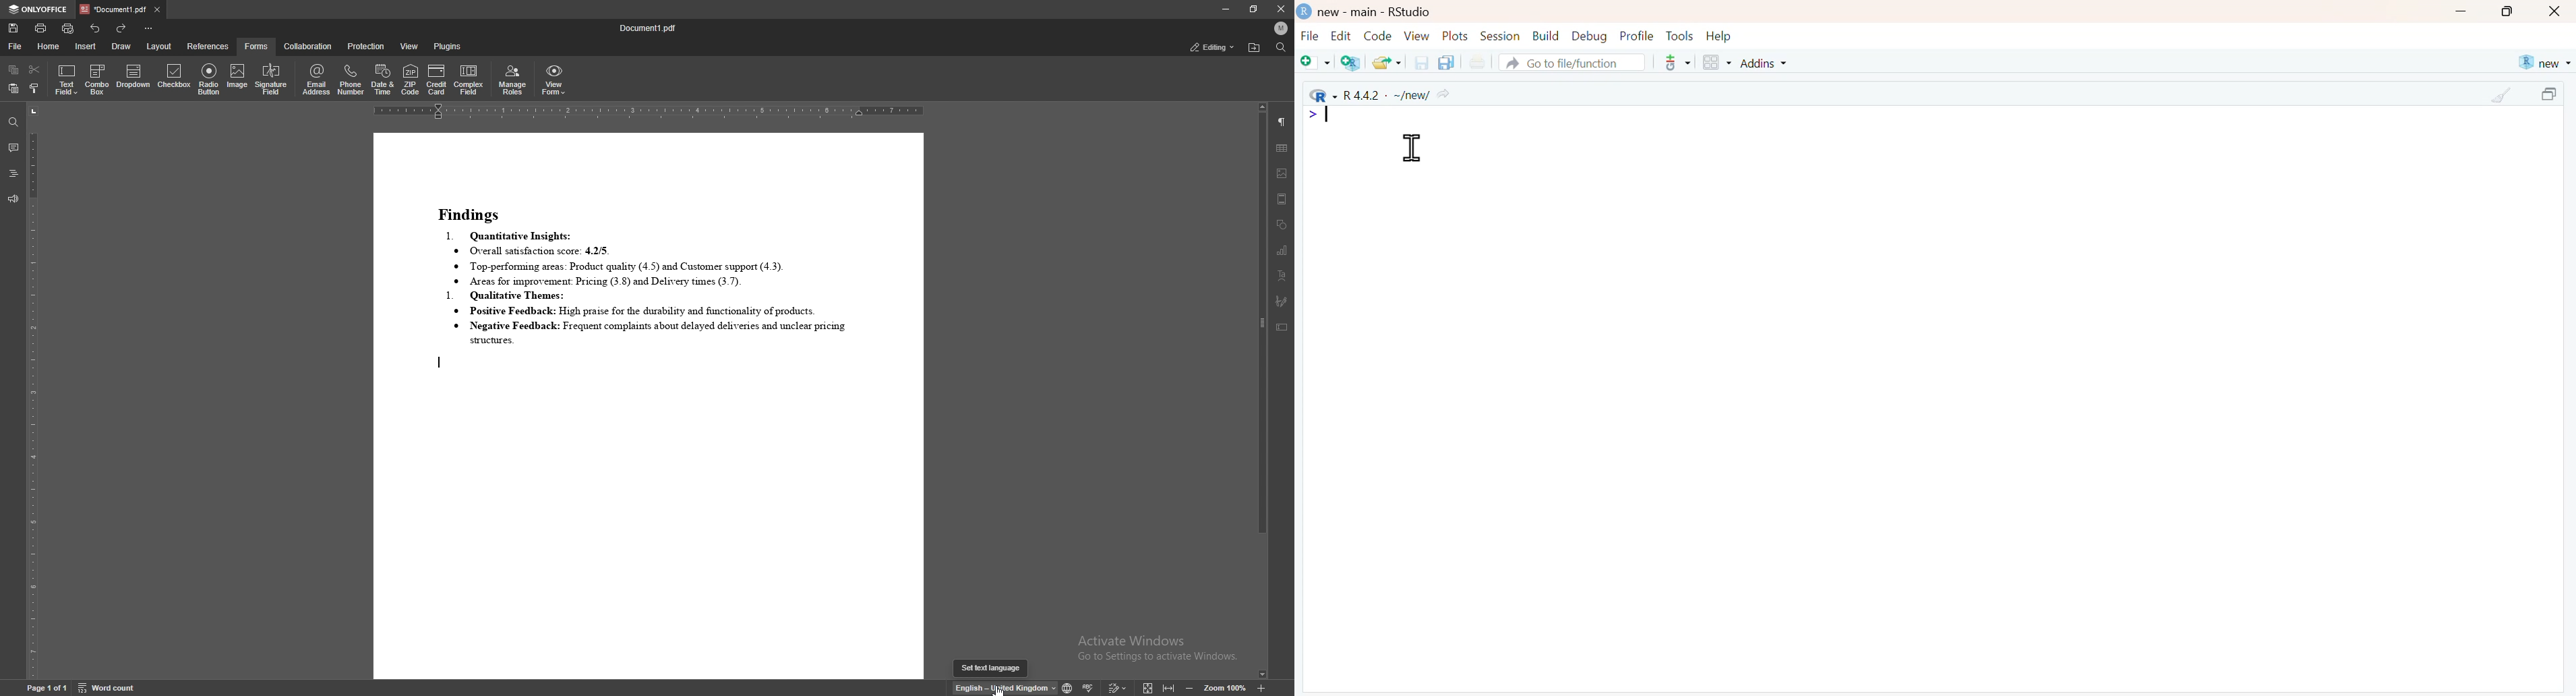 This screenshot has height=700, width=2576. I want to click on Build, so click(1545, 36).